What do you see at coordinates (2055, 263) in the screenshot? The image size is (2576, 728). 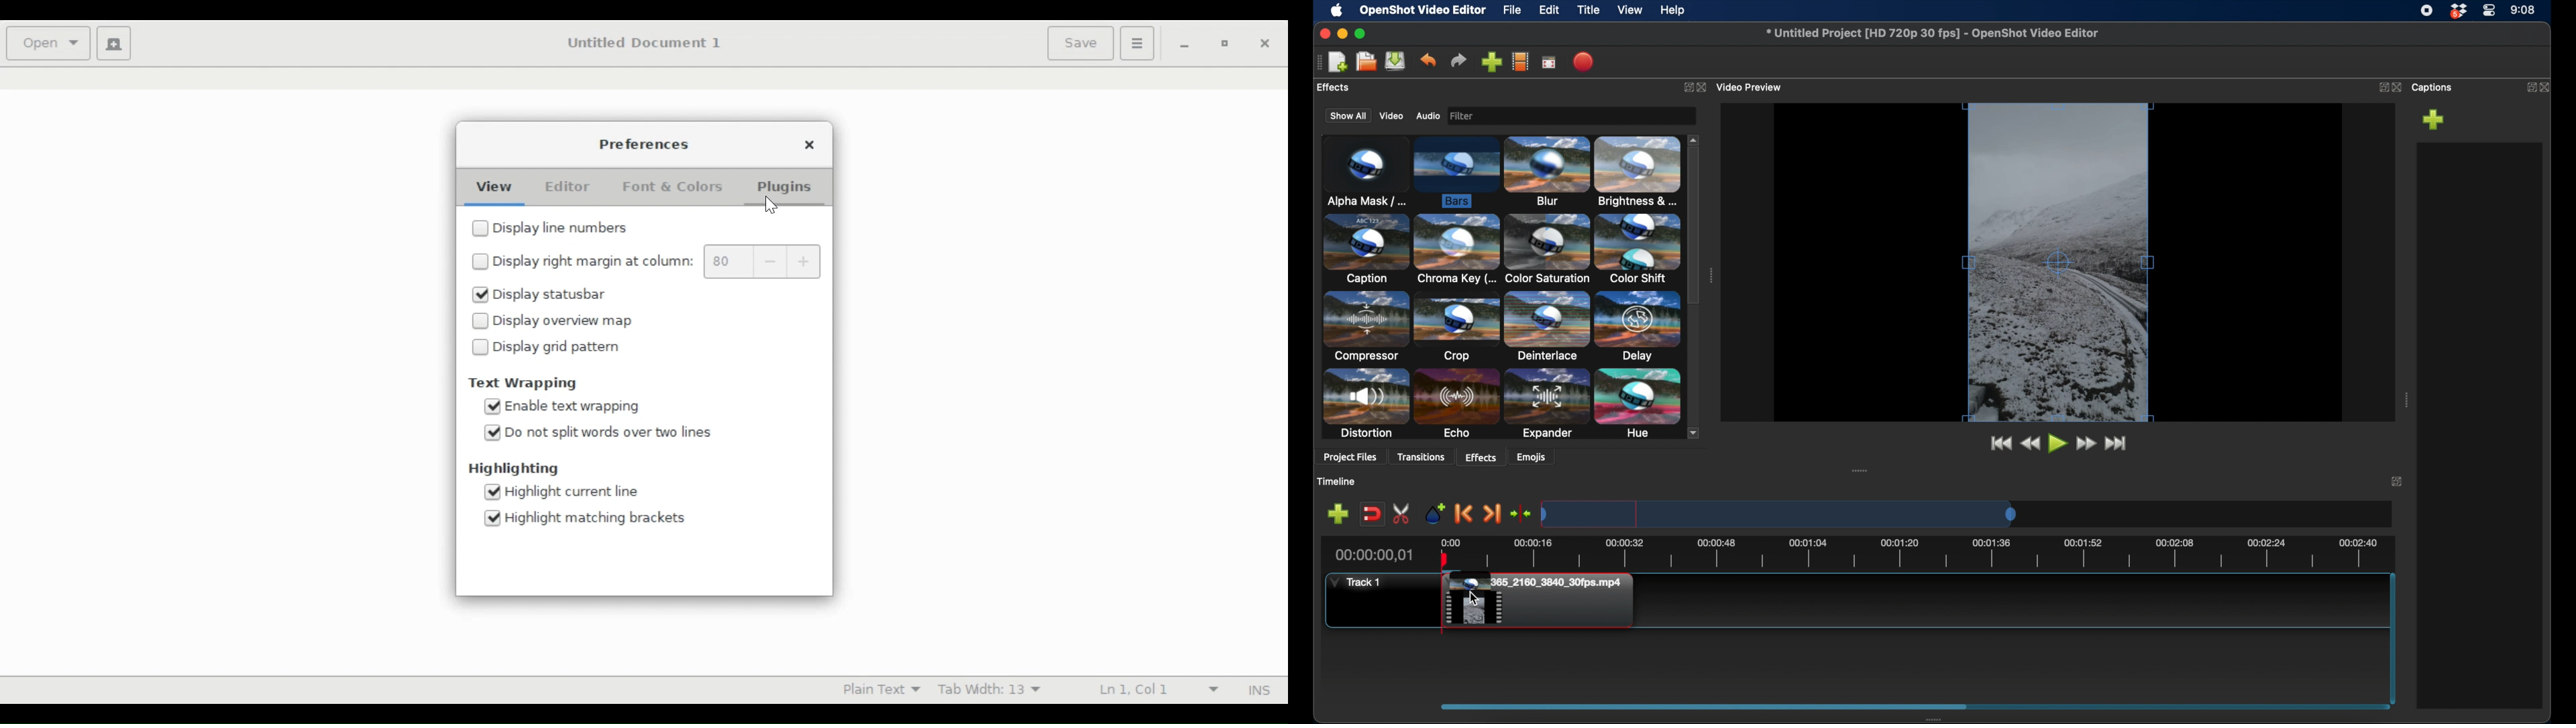 I see `video preview` at bounding box center [2055, 263].